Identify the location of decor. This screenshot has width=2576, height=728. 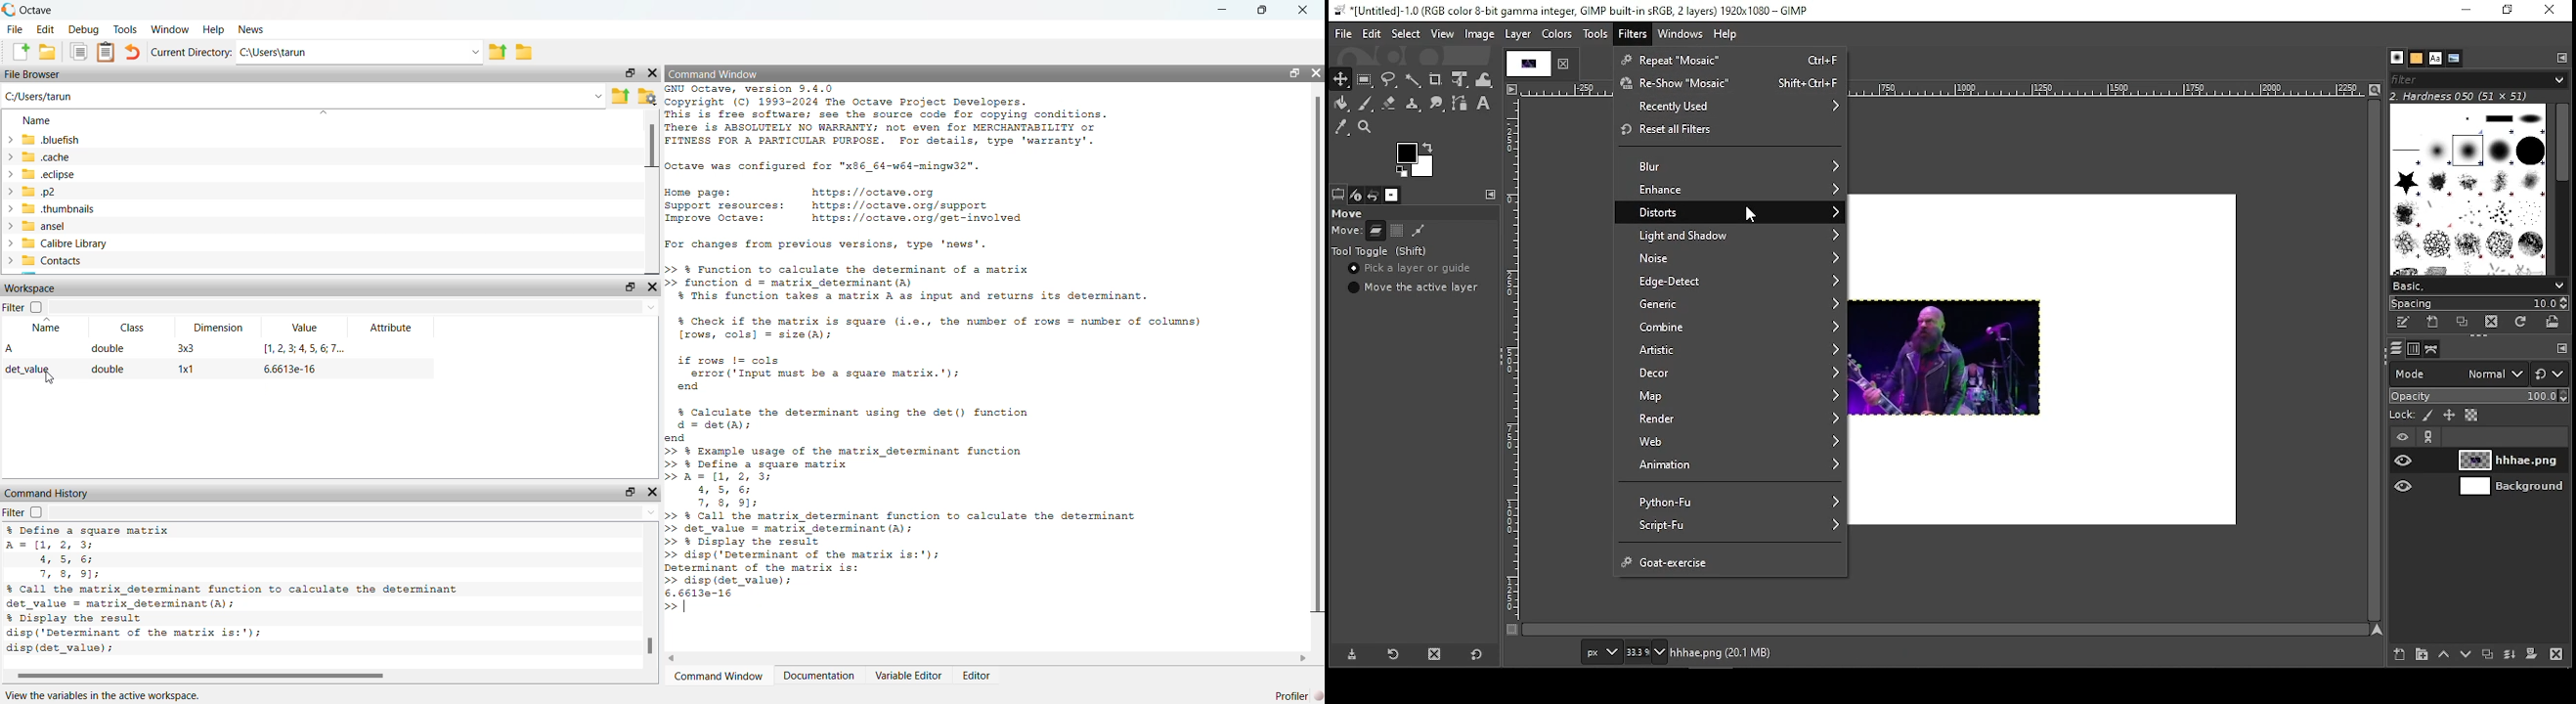
(1733, 372).